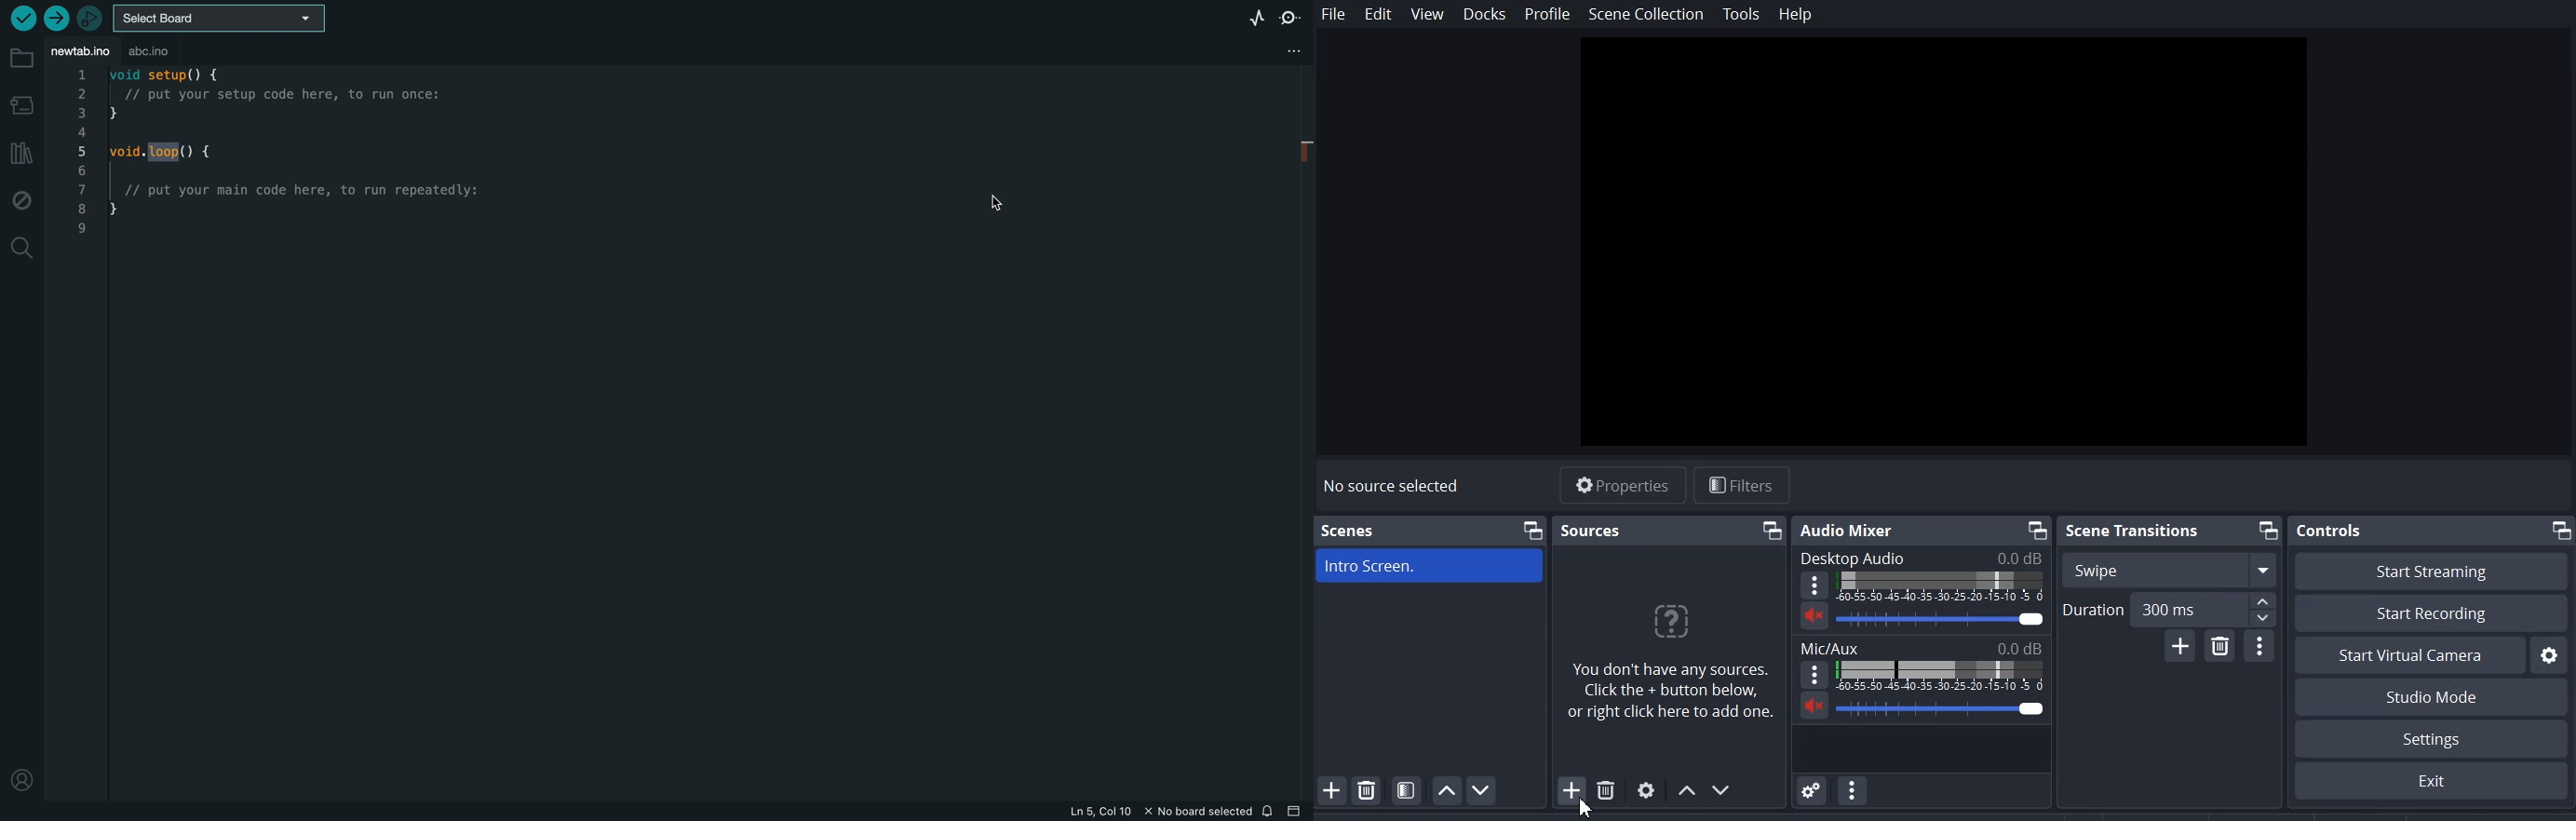 This screenshot has width=2576, height=840. Describe the element at coordinates (1919, 558) in the screenshot. I see `Text` at that location.